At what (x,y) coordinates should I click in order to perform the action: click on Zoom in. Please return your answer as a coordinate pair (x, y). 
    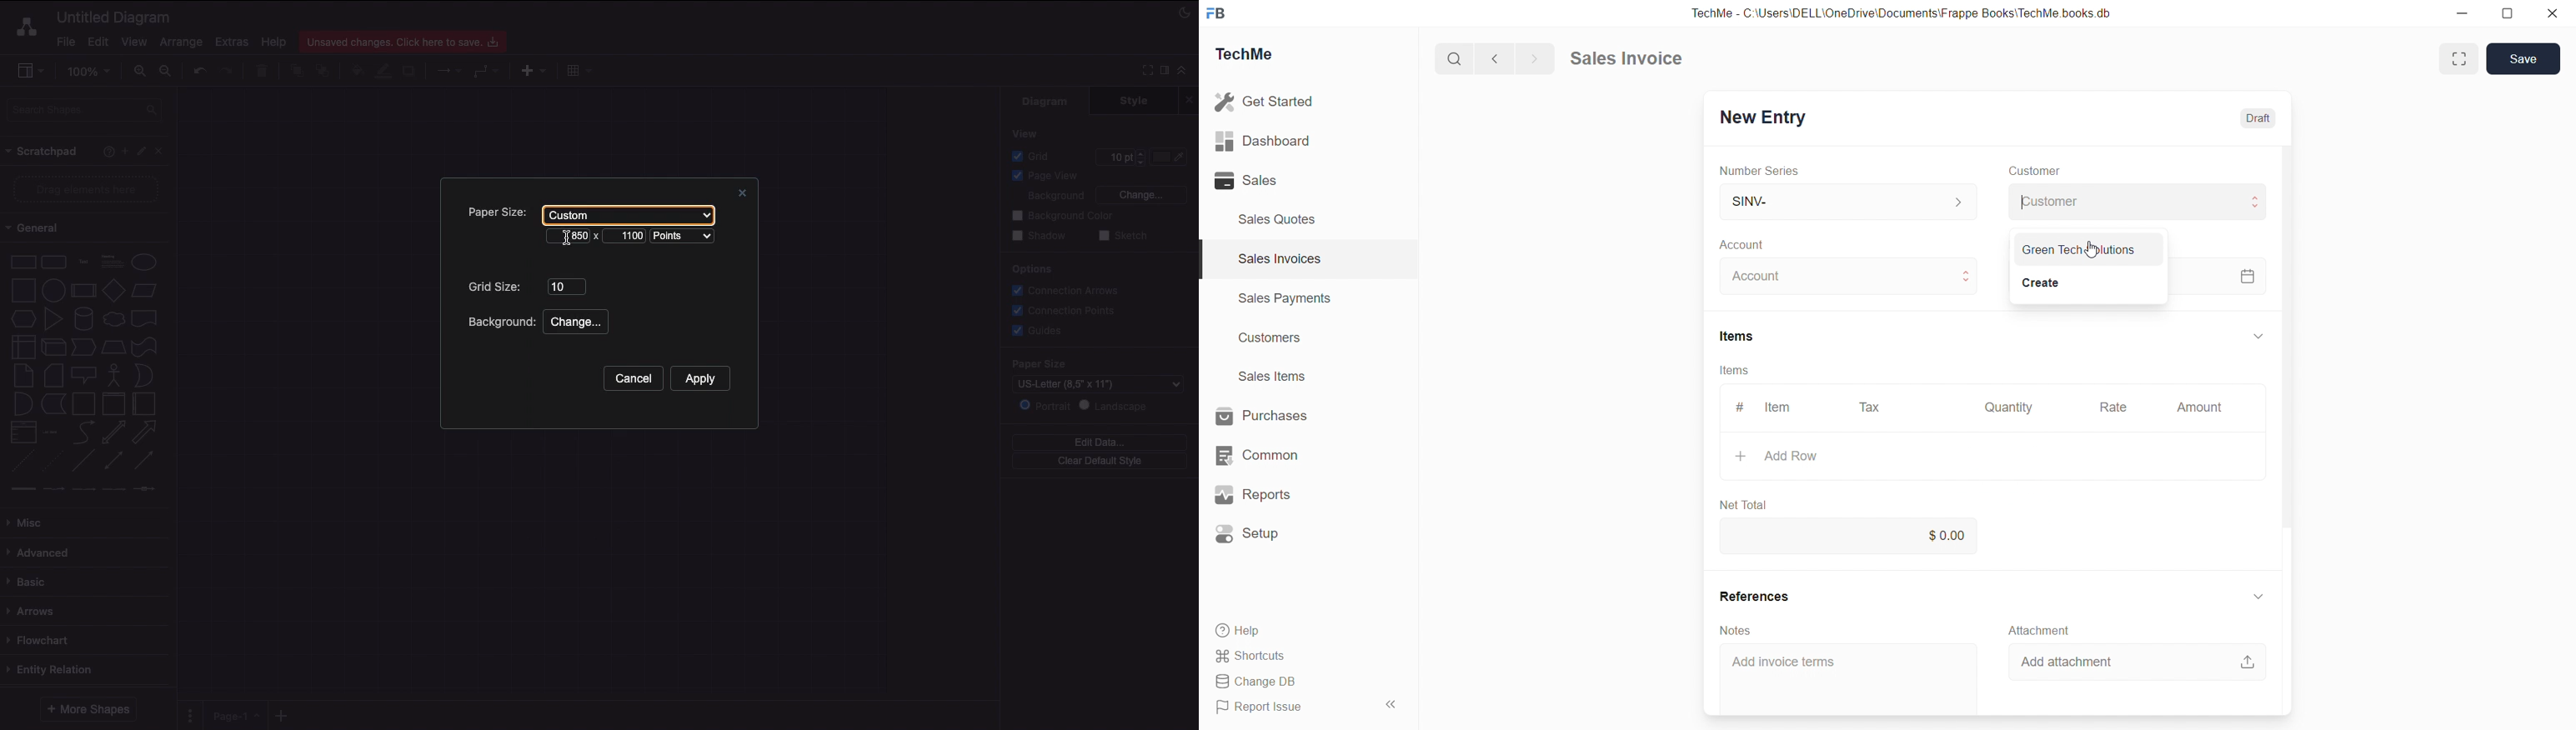
    Looking at the image, I should click on (139, 72).